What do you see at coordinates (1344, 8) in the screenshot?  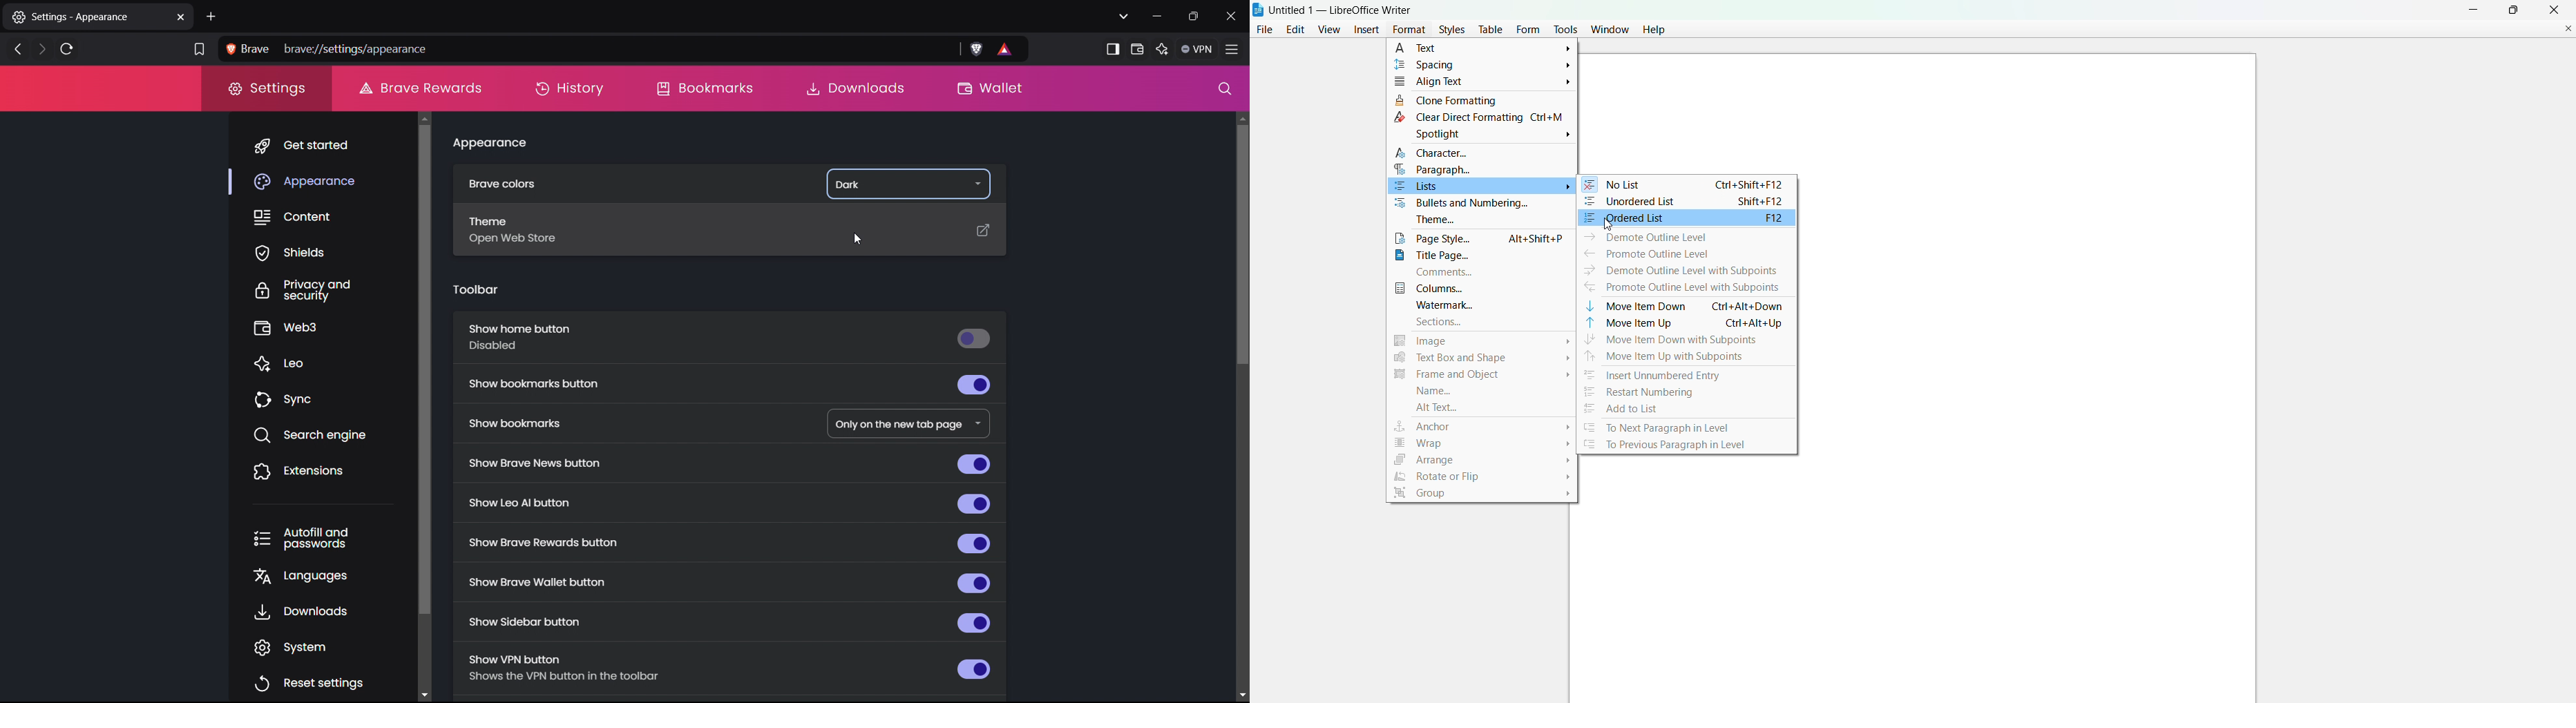 I see `Untitled 1 - LibreOffice Writer` at bounding box center [1344, 8].